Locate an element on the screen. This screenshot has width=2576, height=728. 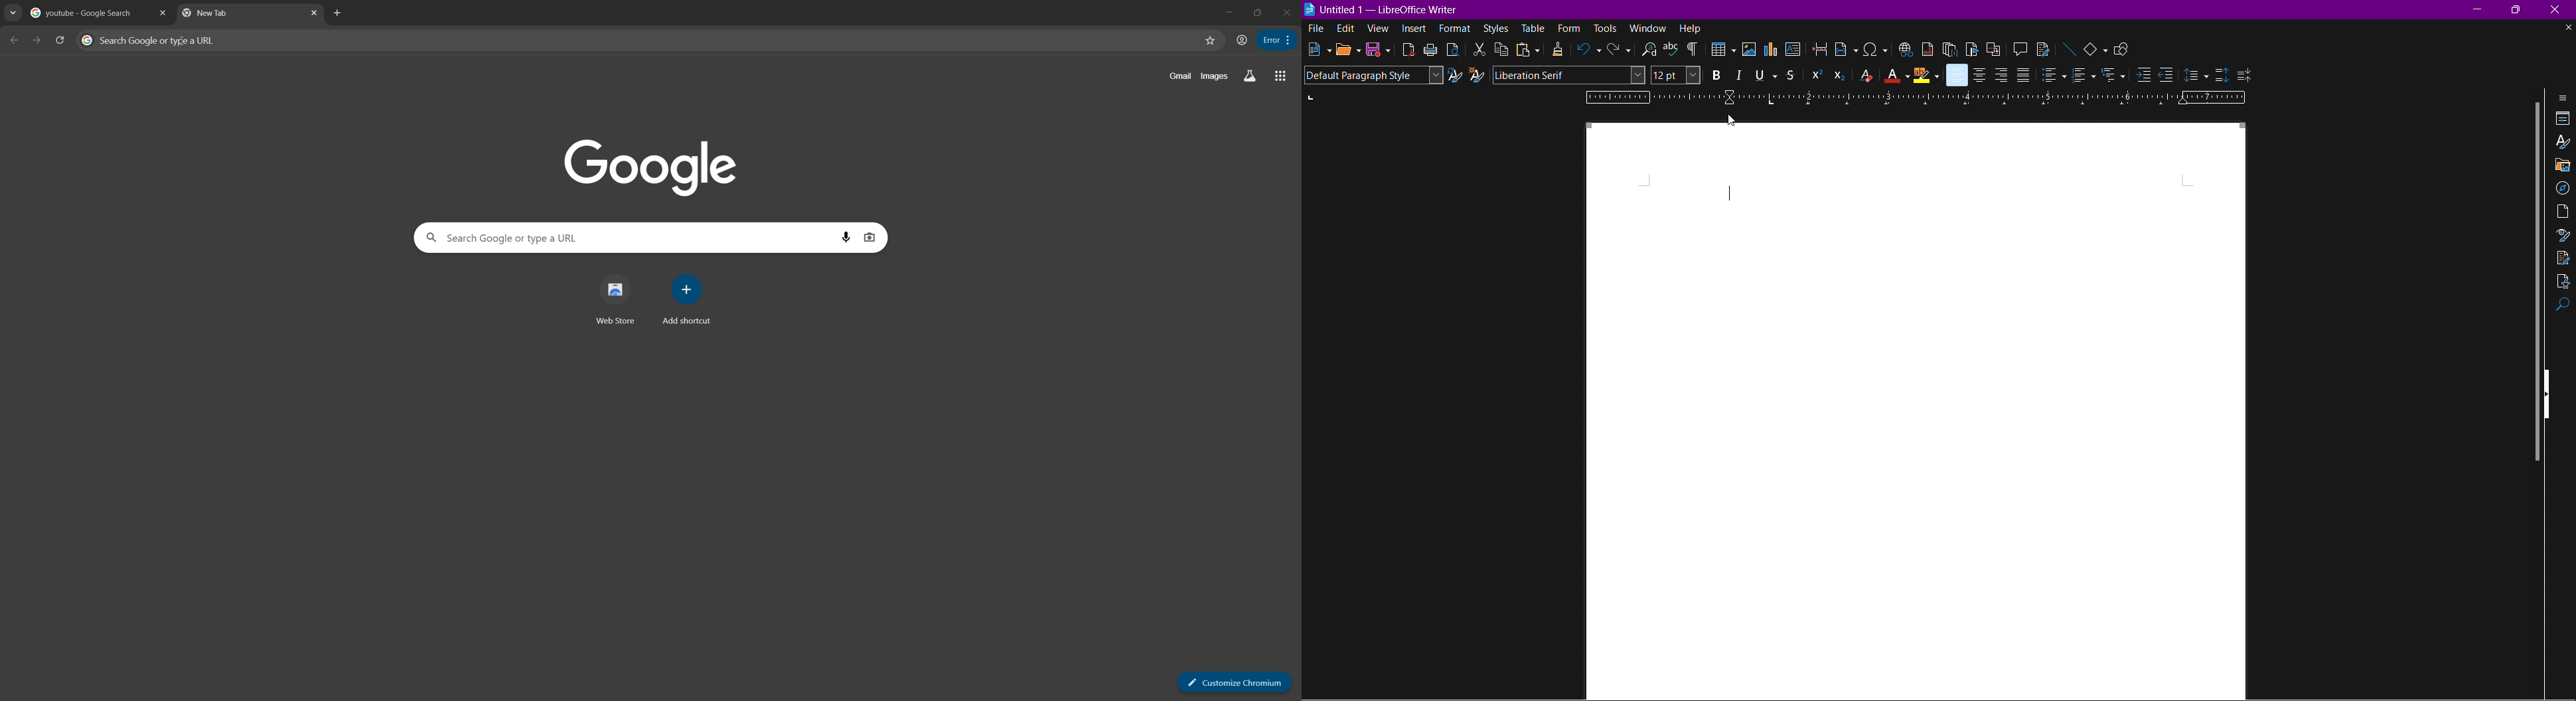
Insert Endnote is located at coordinates (1949, 48).